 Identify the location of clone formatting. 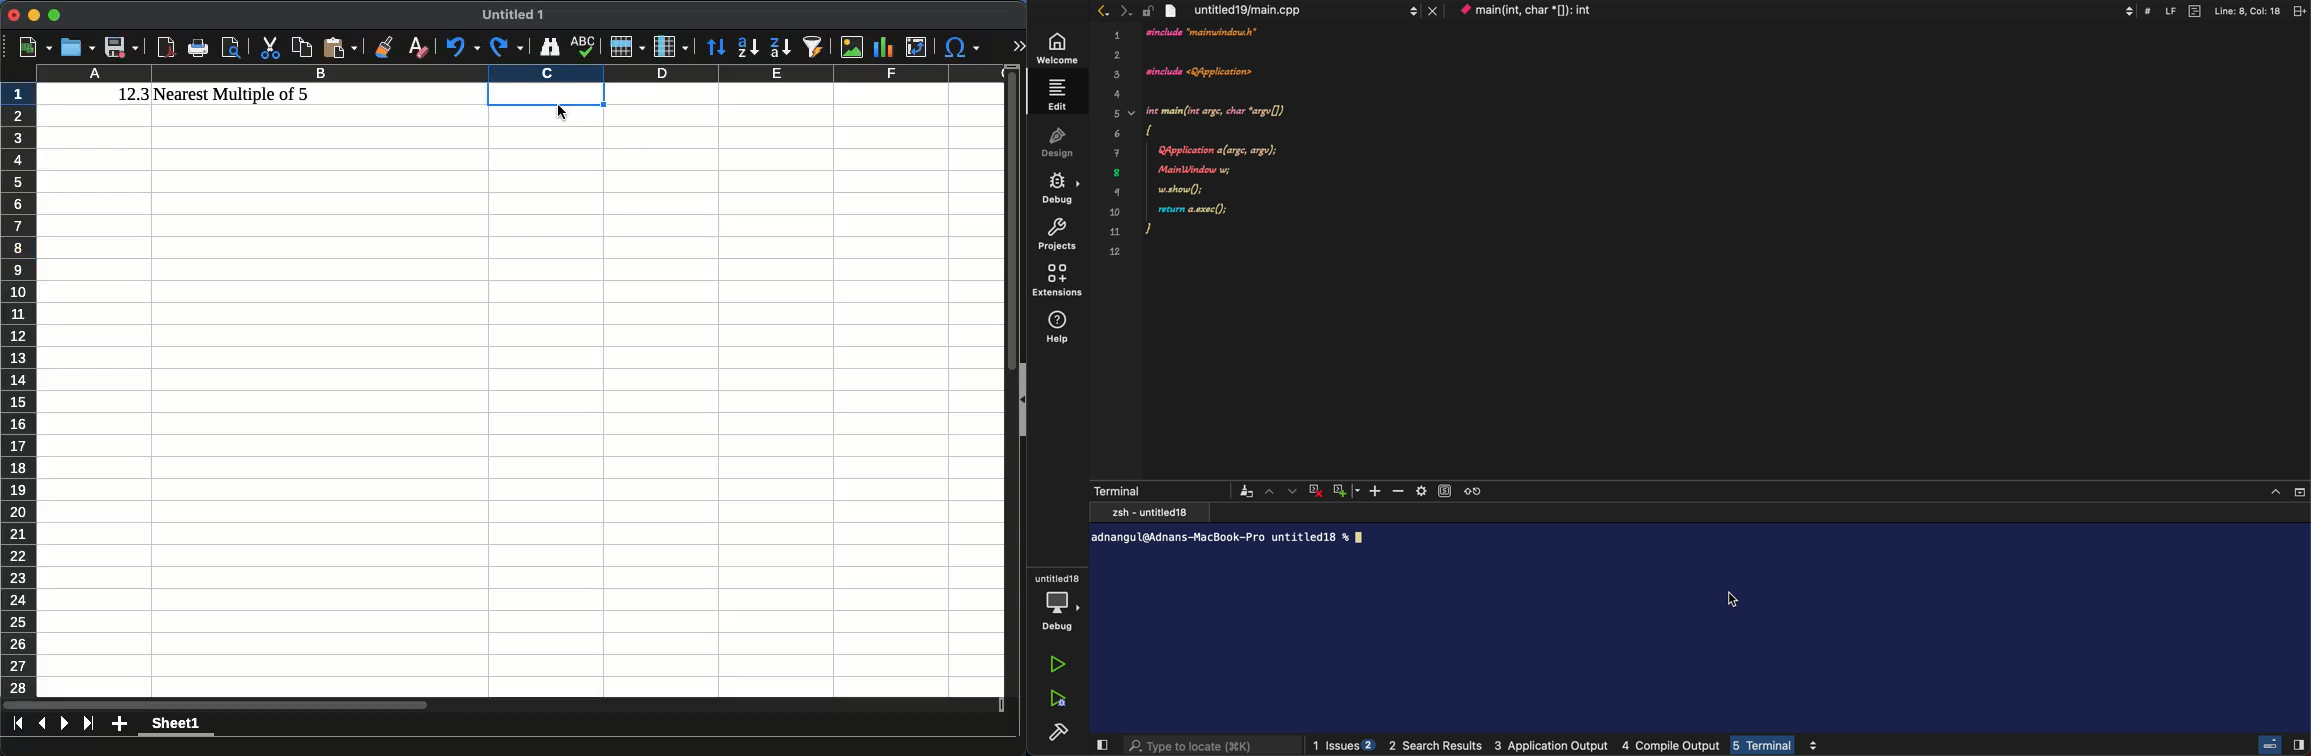
(383, 47).